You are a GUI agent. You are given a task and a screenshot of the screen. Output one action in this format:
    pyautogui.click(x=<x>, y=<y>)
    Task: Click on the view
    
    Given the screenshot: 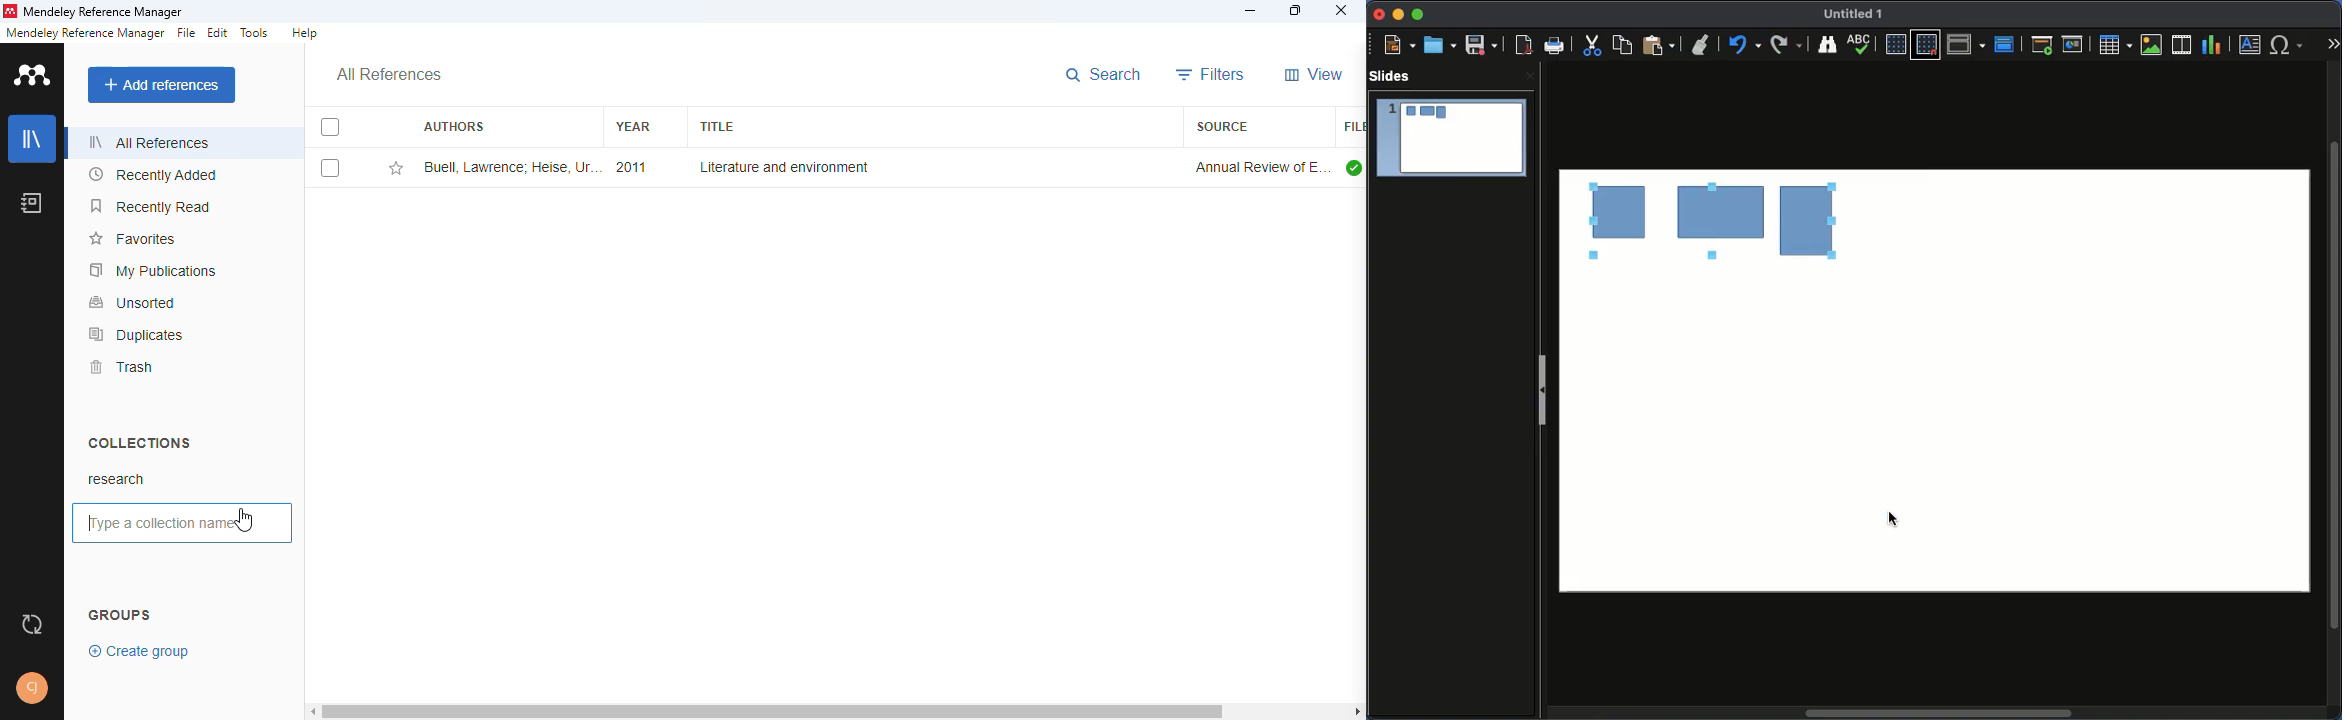 What is the action you would take?
    pyautogui.click(x=1315, y=74)
    